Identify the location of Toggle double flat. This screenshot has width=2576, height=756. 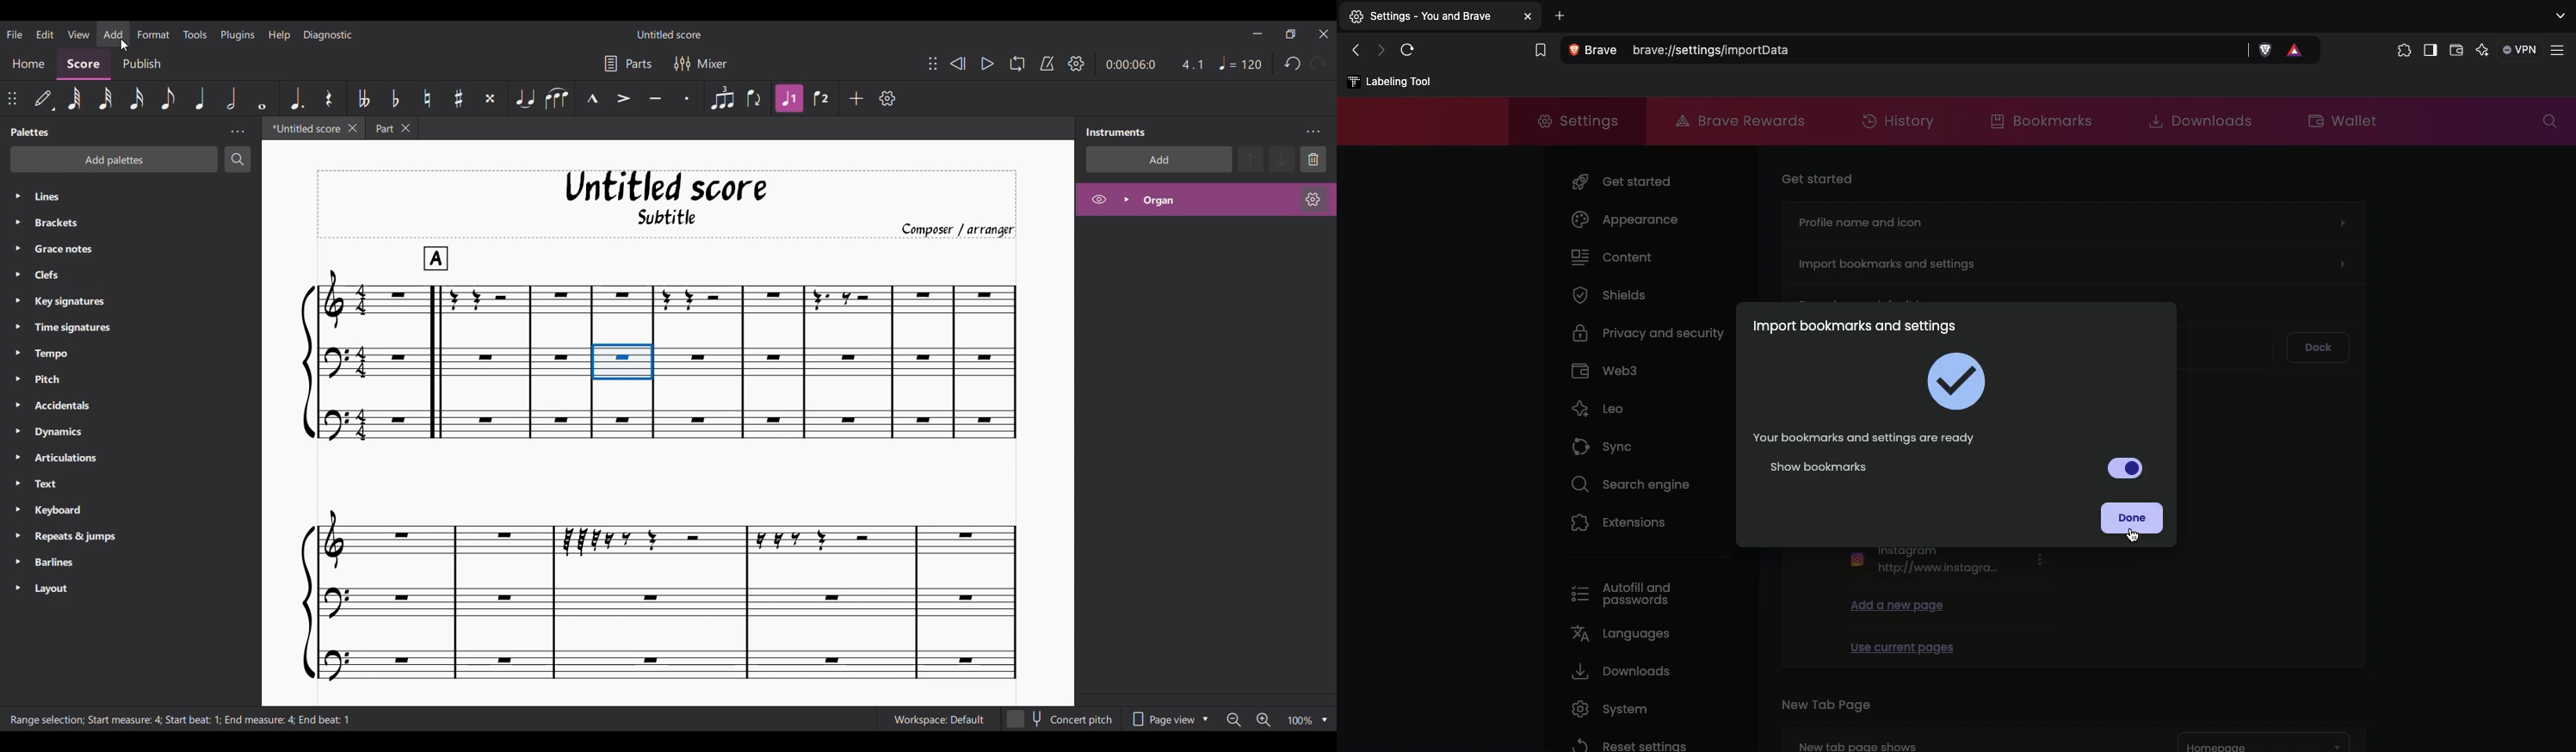
(363, 98).